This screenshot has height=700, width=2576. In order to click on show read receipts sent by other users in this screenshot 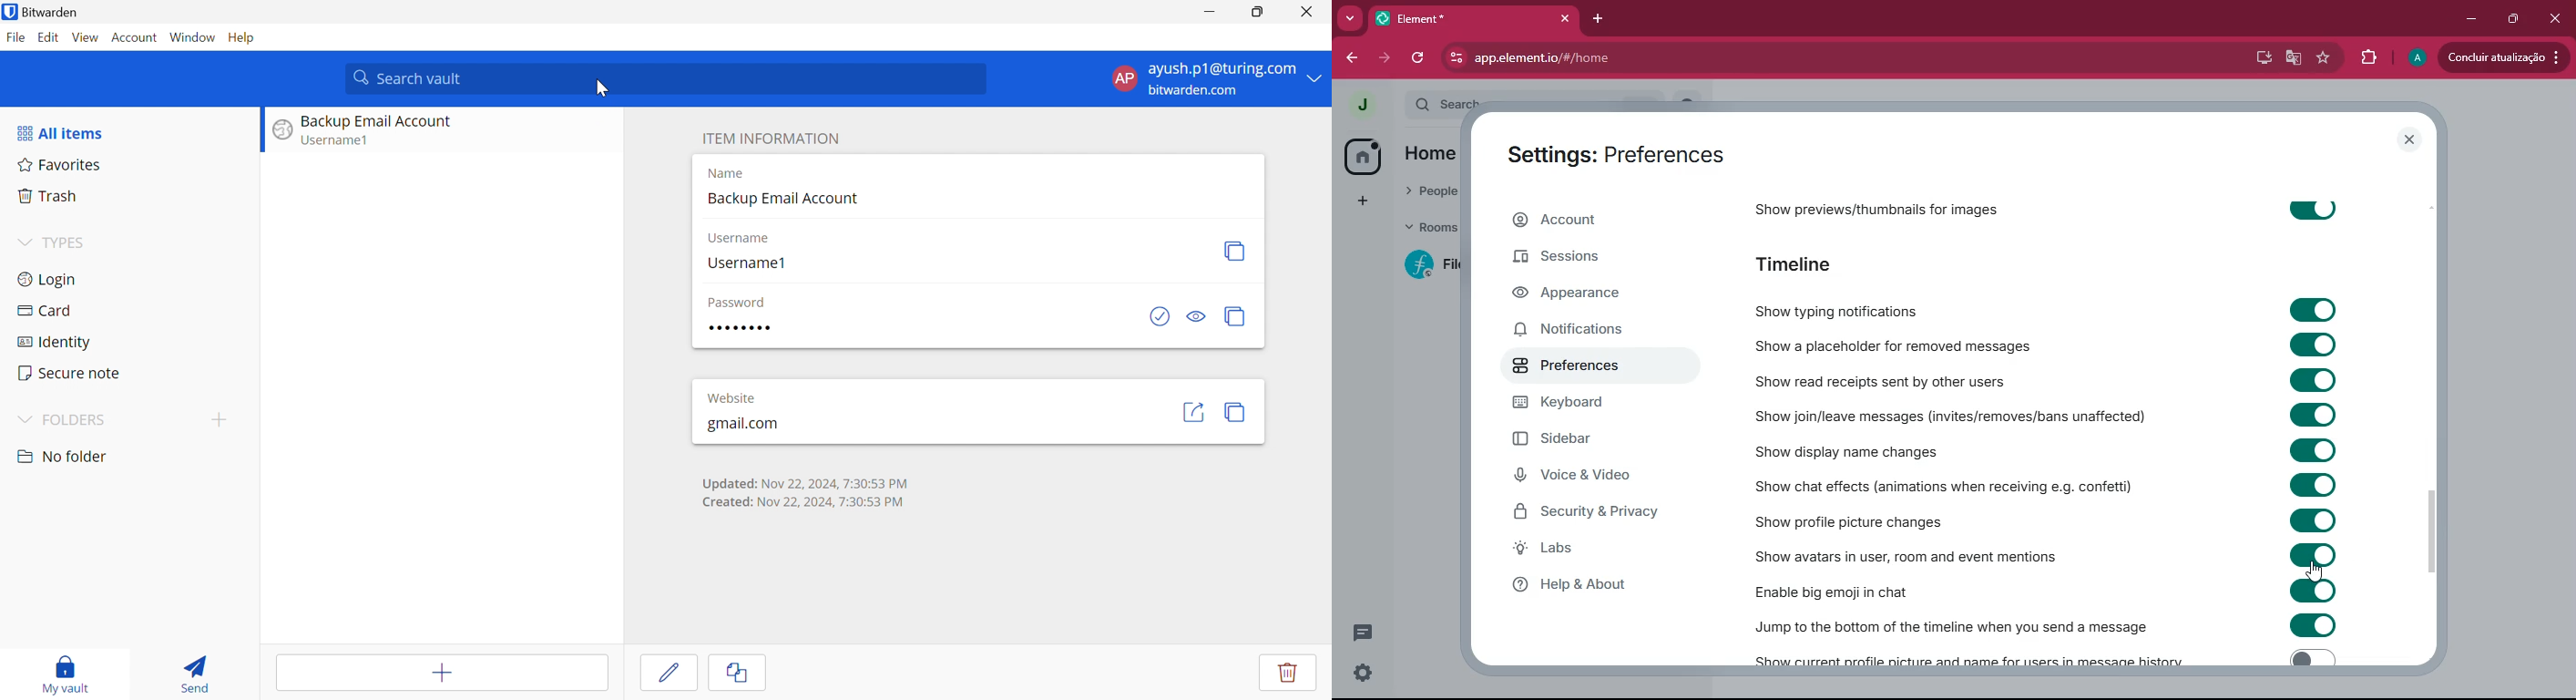, I will do `click(1887, 379)`.